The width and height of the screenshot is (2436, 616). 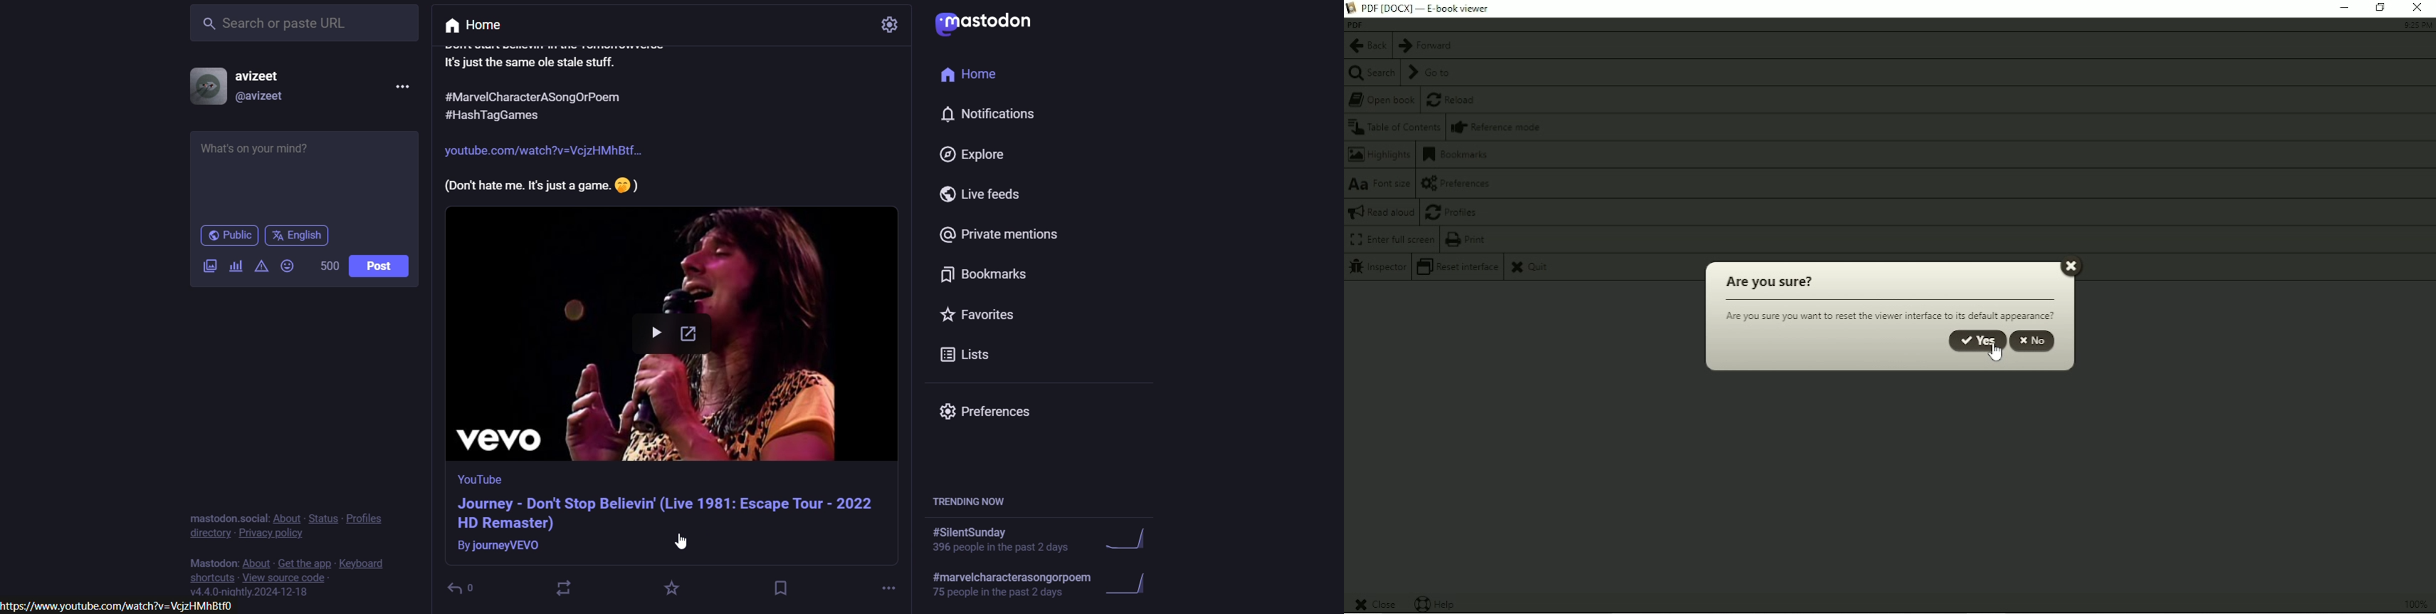 I want to click on video information, so click(x=672, y=513).